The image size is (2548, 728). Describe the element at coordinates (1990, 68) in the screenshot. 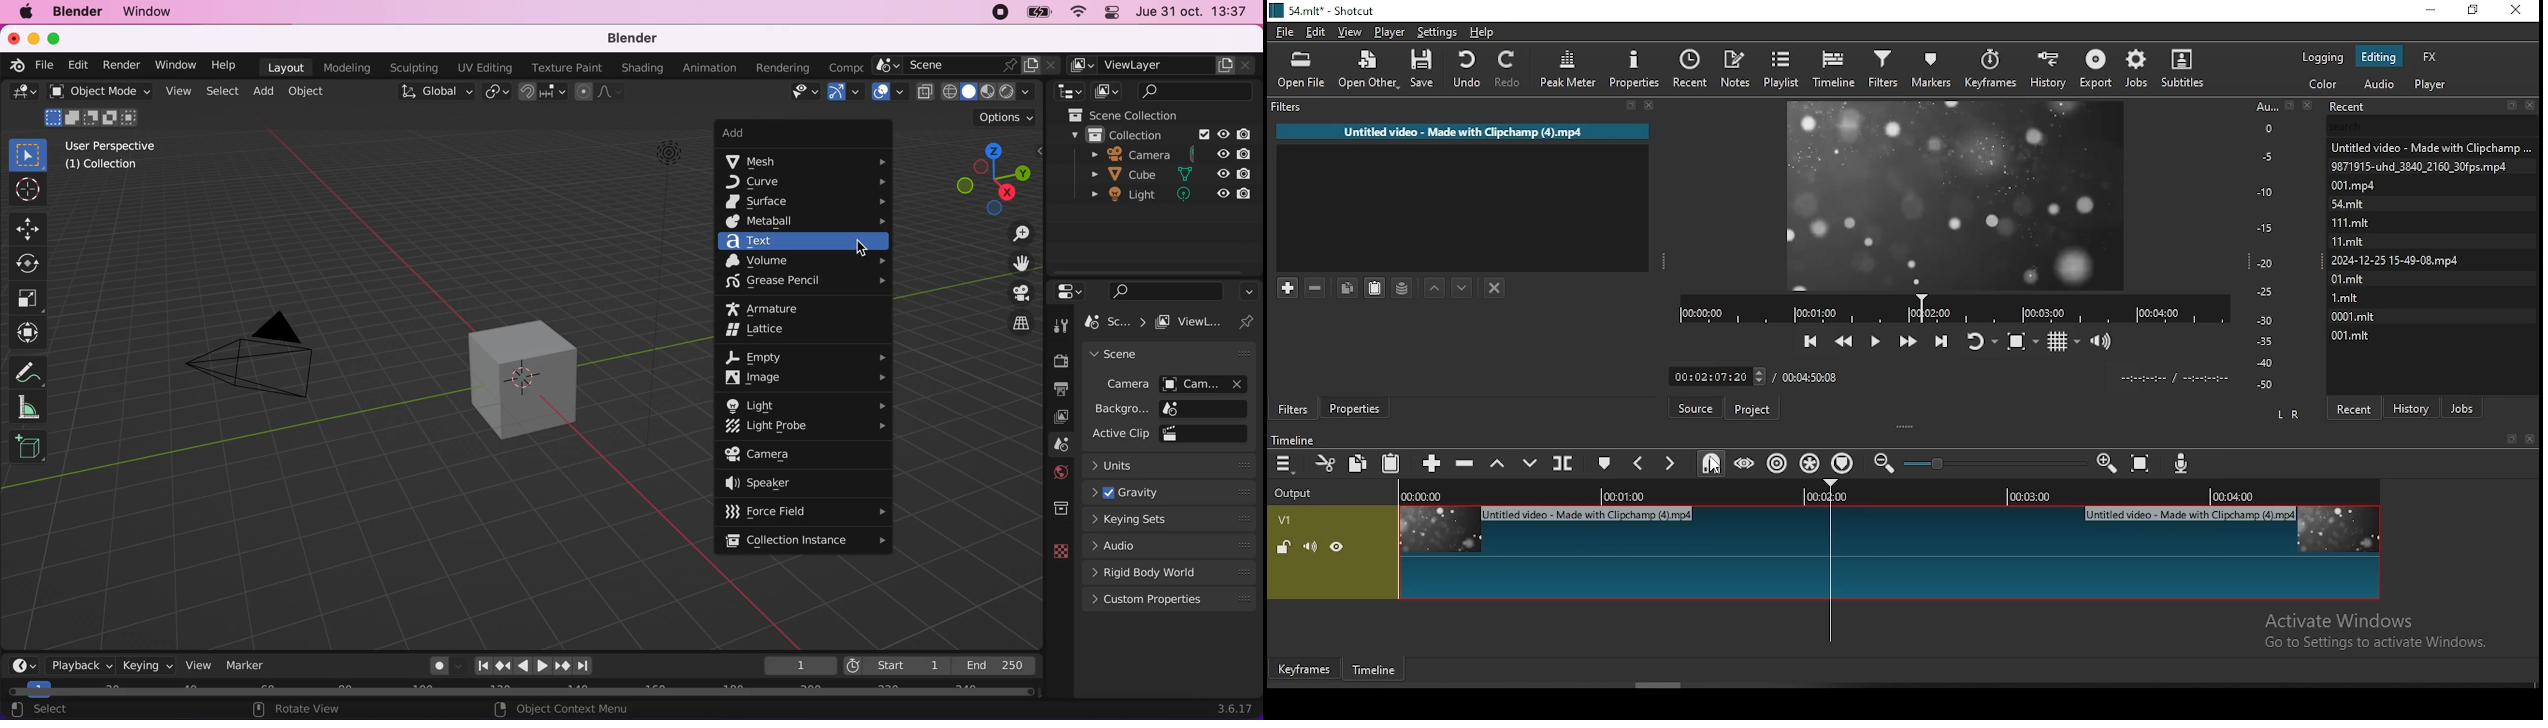

I see `keyframes` at that location.